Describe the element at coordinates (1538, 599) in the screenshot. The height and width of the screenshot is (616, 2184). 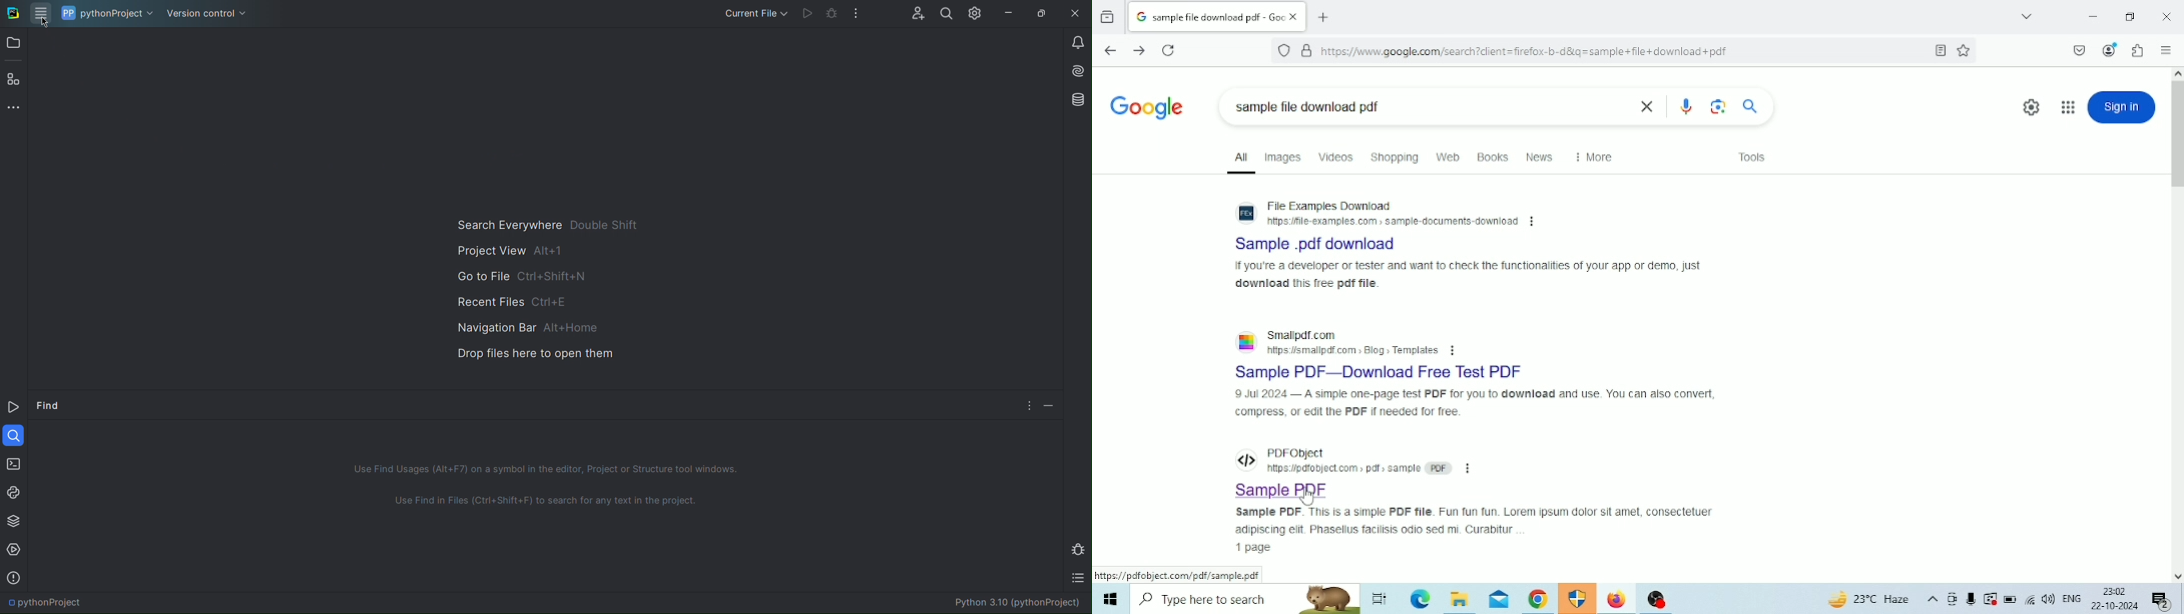
I see `Google Chrome` at that location.